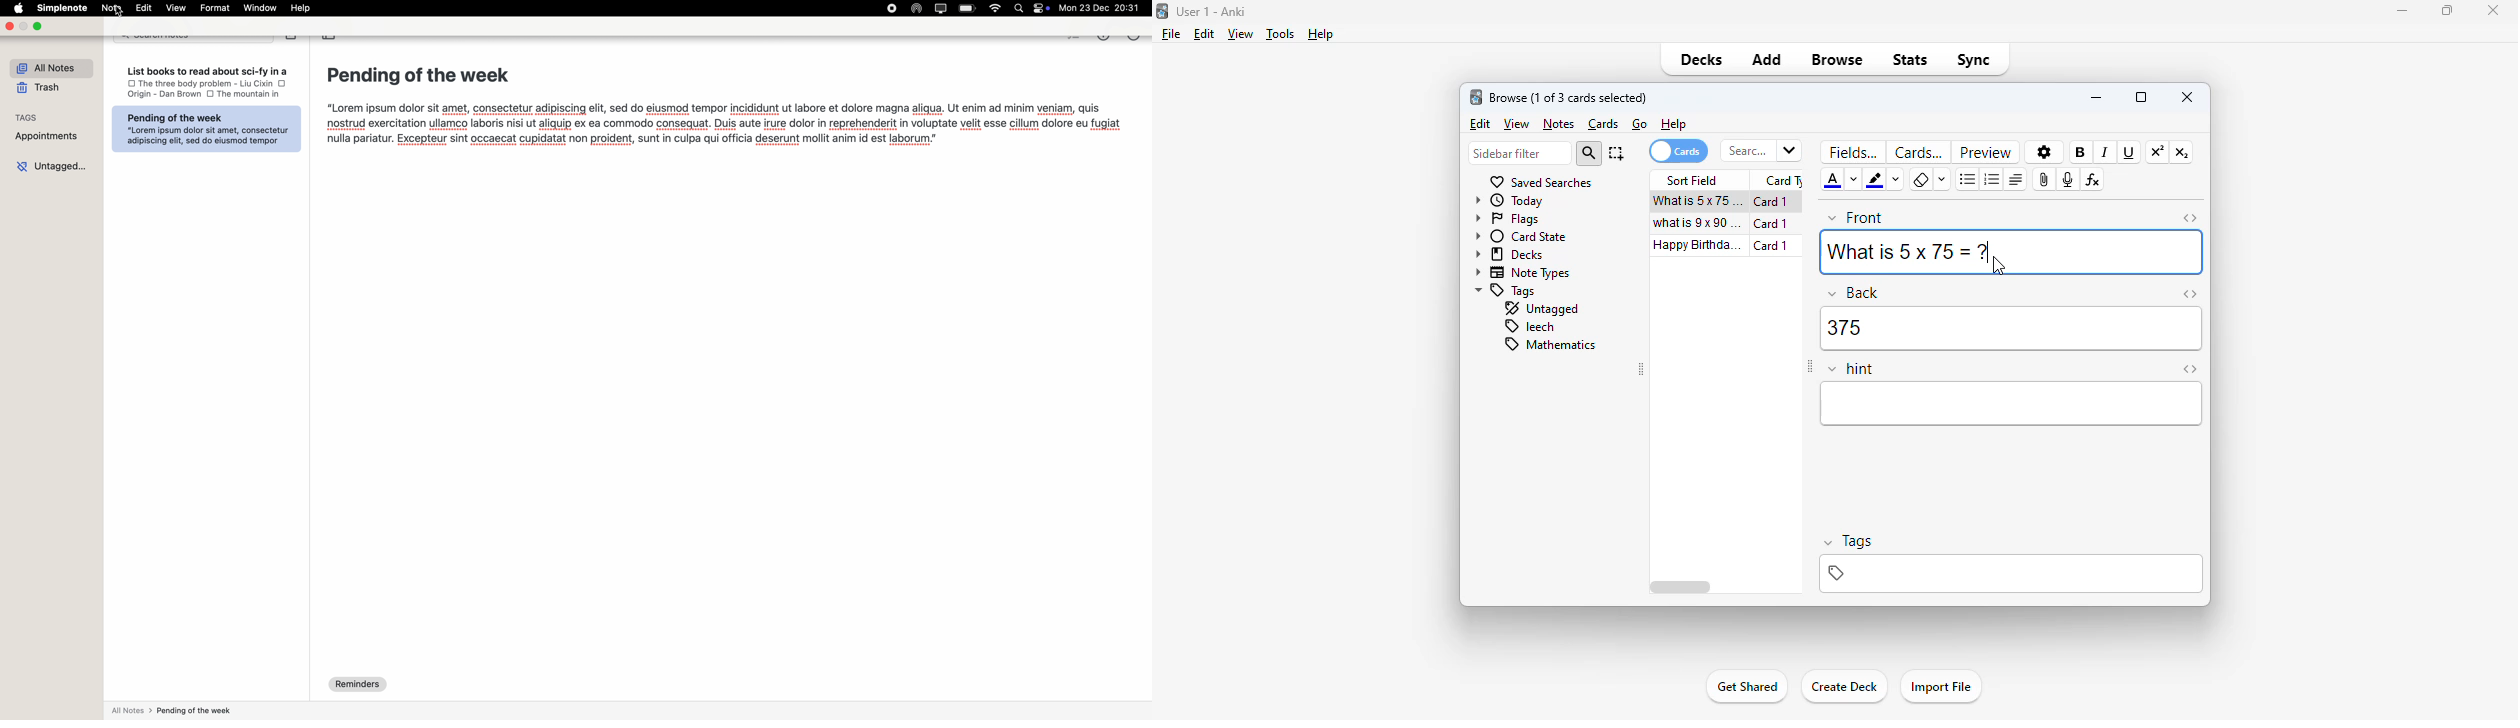 The height and width of the screenshot is (728, 2520). I want to click on import file, so click(1941, 686).